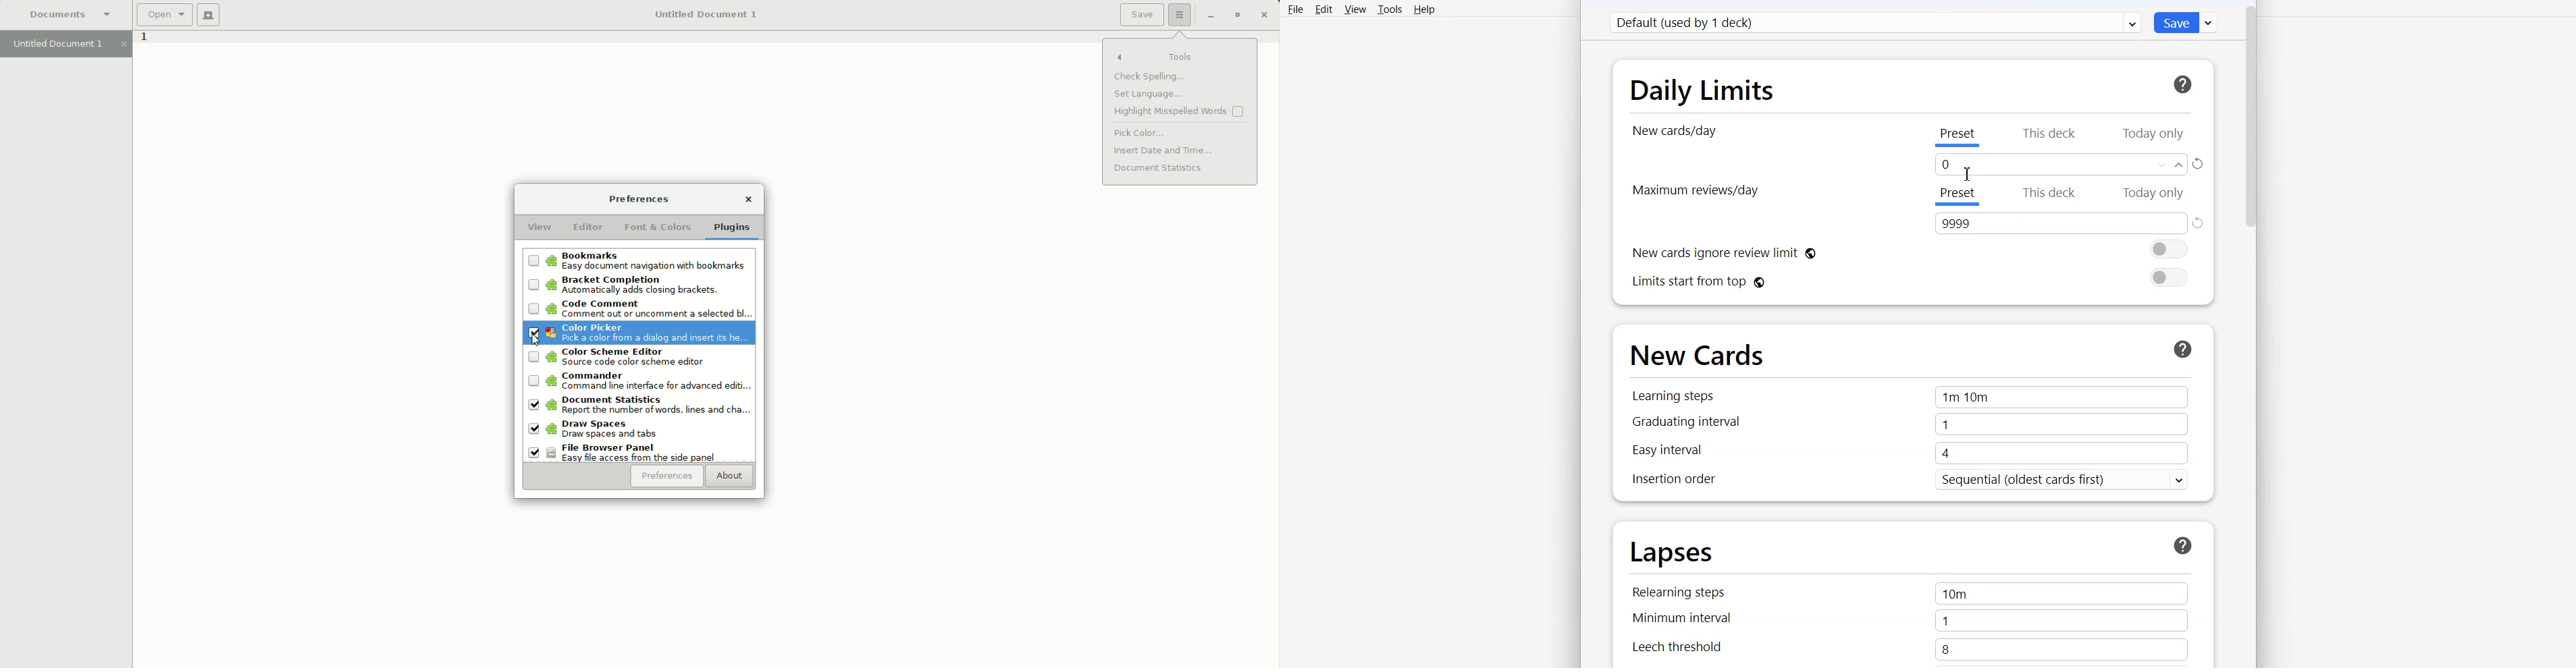 This screenshot has height=672, width=2576. I want to click on Learning steps, so click(1685, 397).